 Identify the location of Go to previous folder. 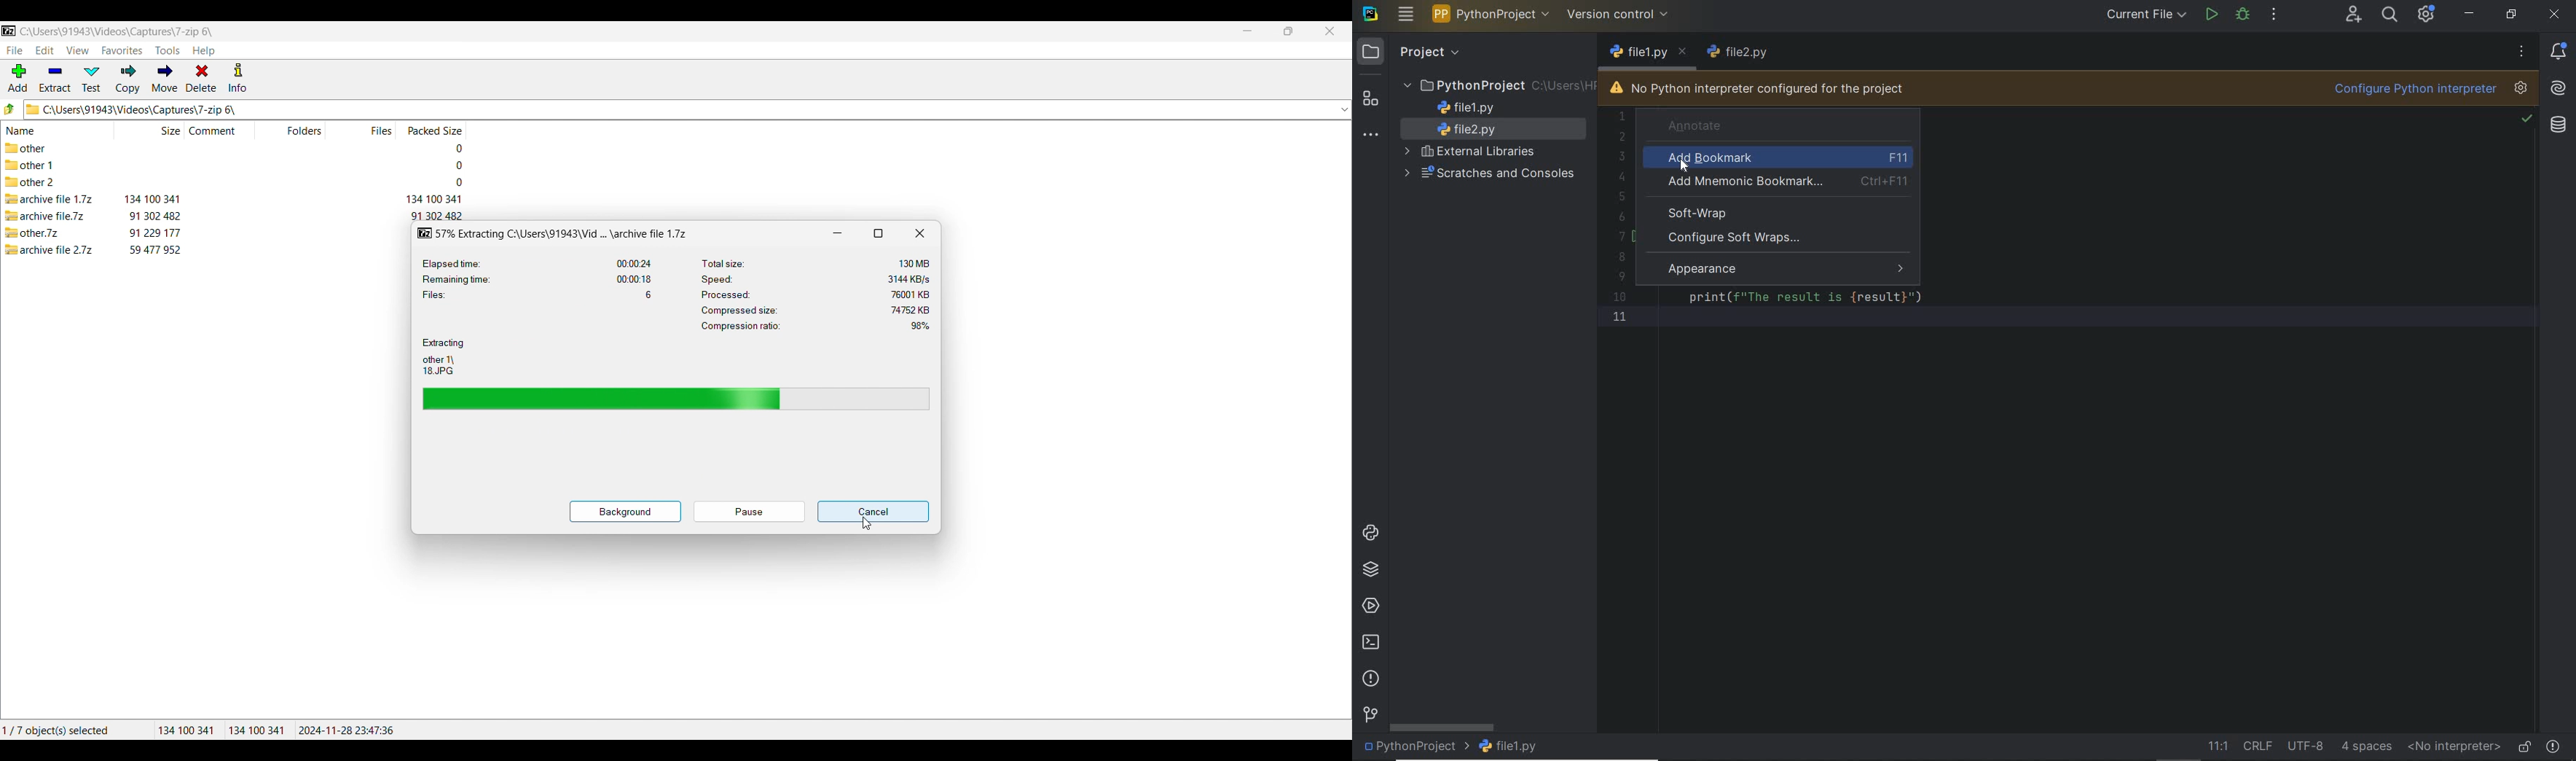
(11, 109).